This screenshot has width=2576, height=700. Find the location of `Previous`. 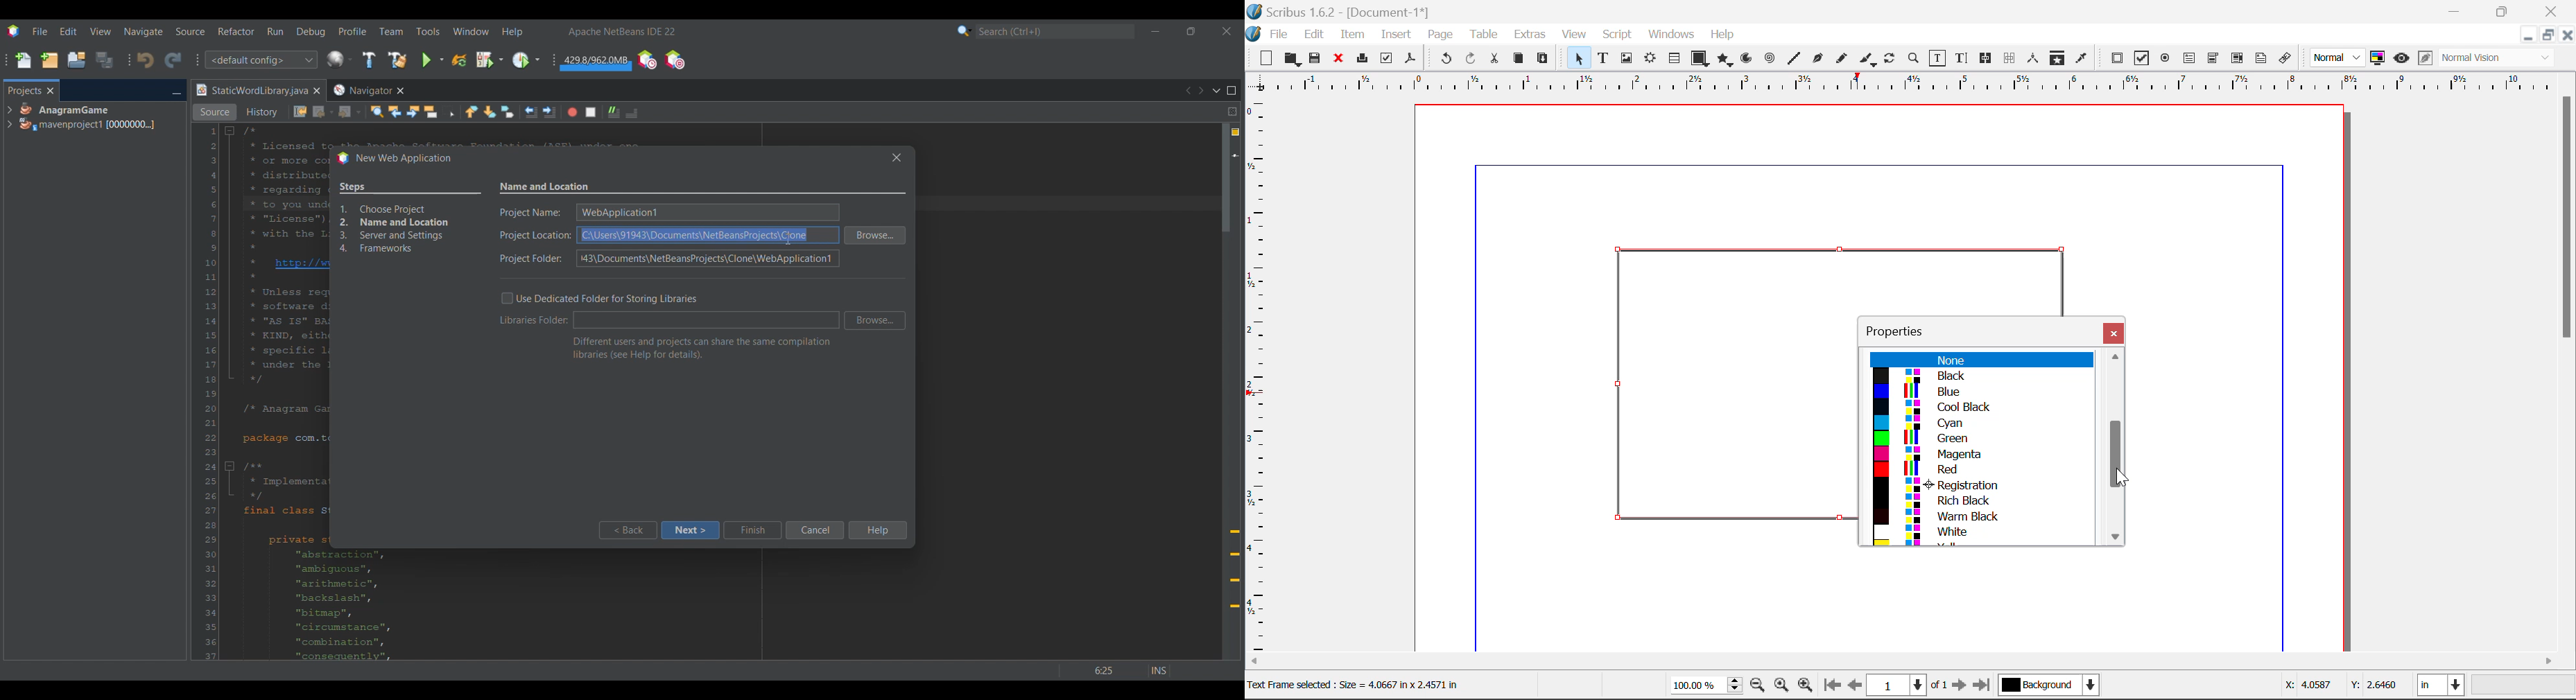

Previous is located at coordinates (1187, 91).